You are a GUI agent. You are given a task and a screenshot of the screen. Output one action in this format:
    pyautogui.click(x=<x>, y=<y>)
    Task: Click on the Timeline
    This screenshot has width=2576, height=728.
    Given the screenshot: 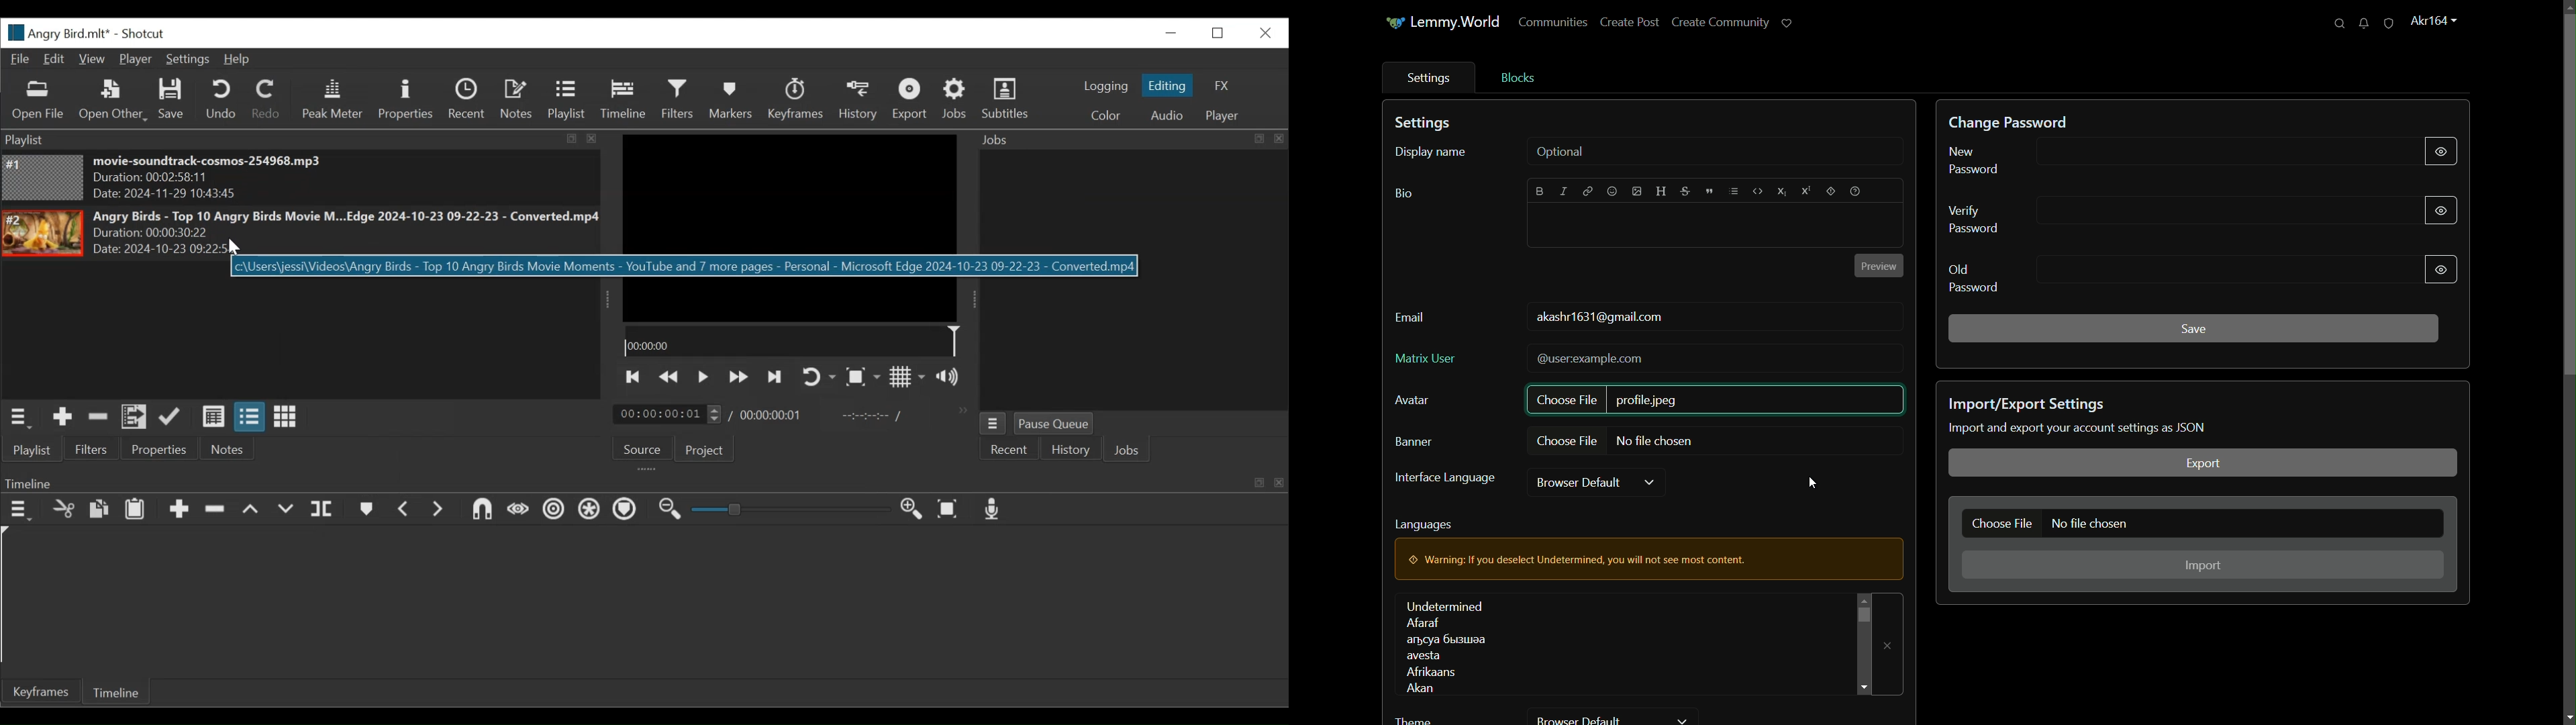 What is the action you would take?
    pyautogui.click(x=622, y=99)
    